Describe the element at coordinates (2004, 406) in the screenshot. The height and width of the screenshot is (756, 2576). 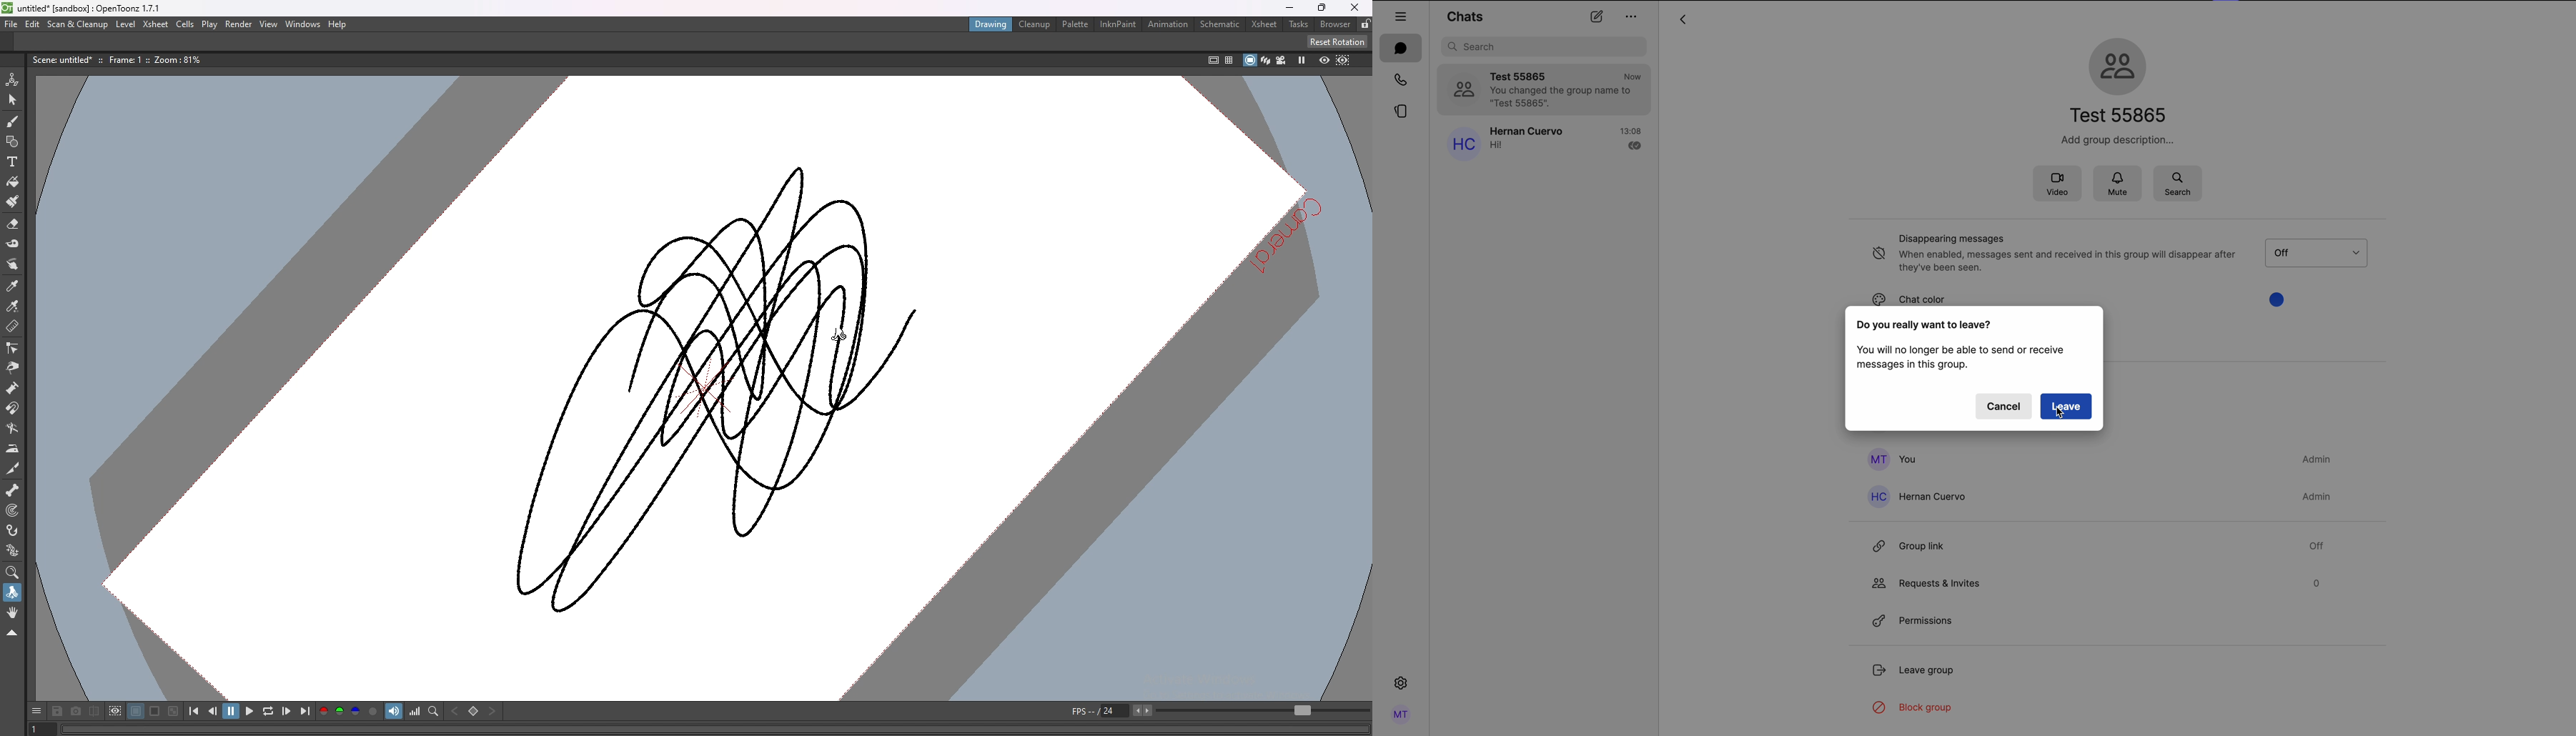
I see `cancel button` at that location.